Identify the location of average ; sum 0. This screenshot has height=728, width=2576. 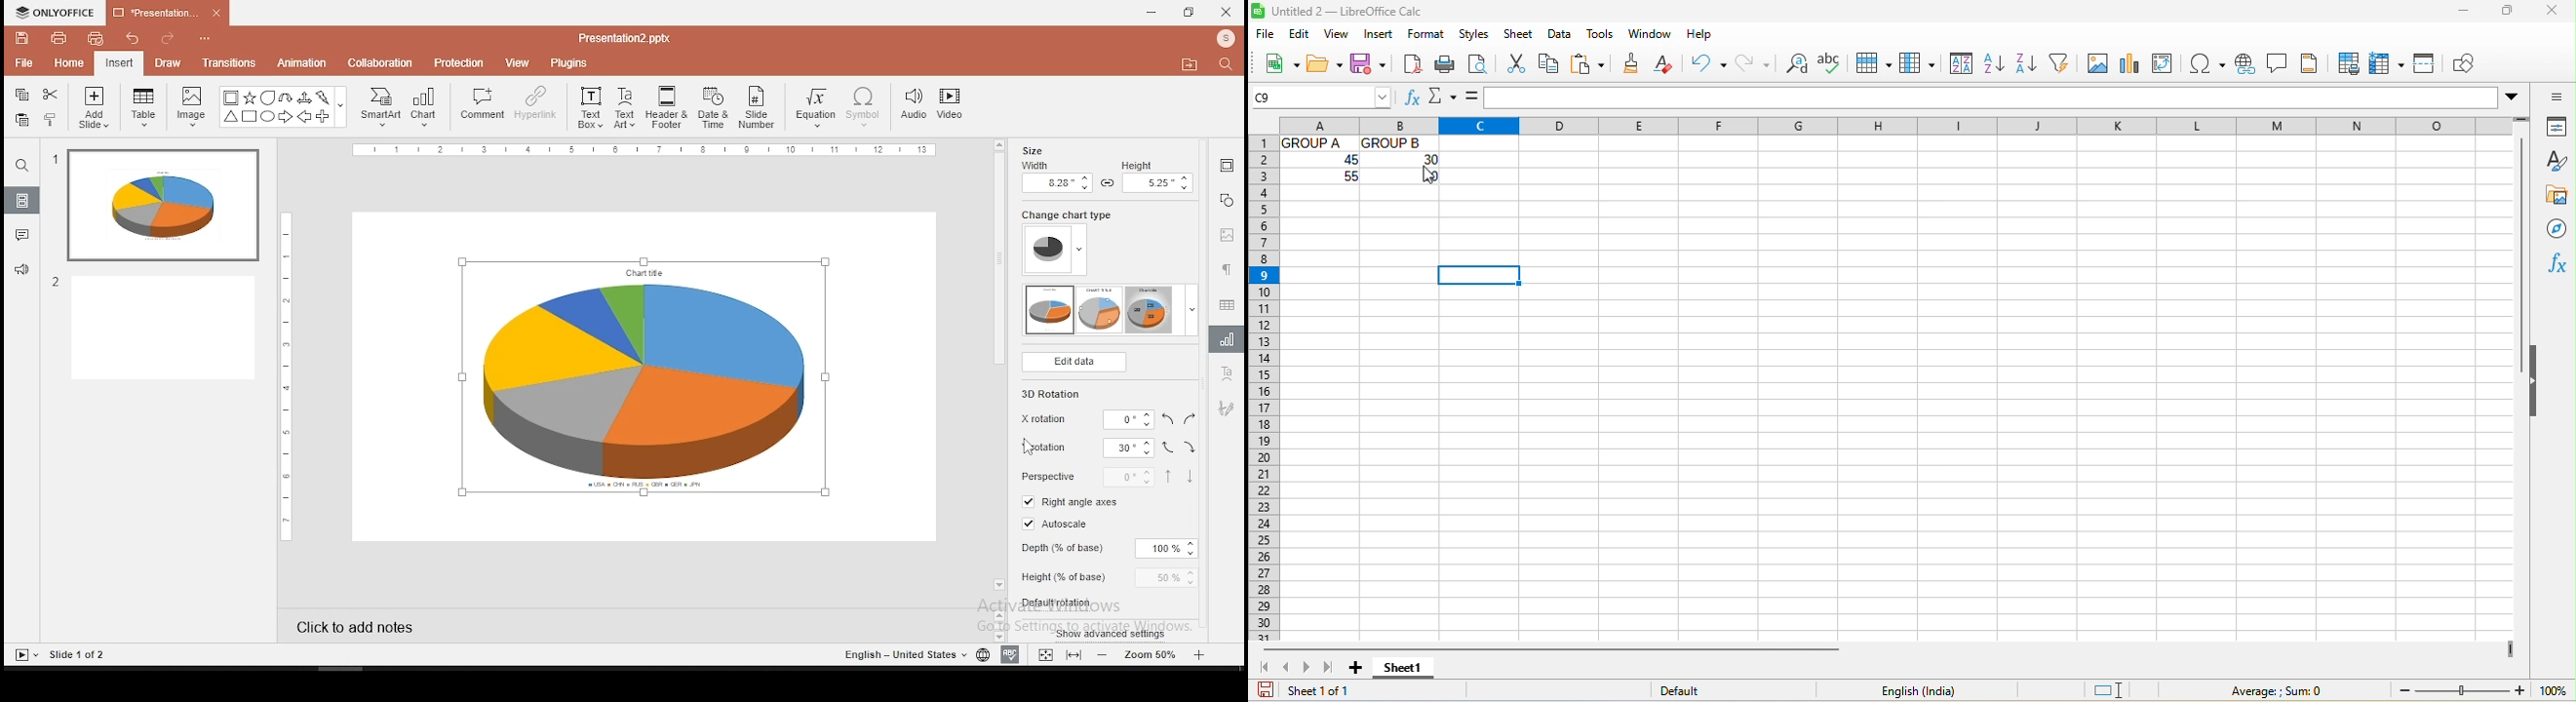
(2263, 691).